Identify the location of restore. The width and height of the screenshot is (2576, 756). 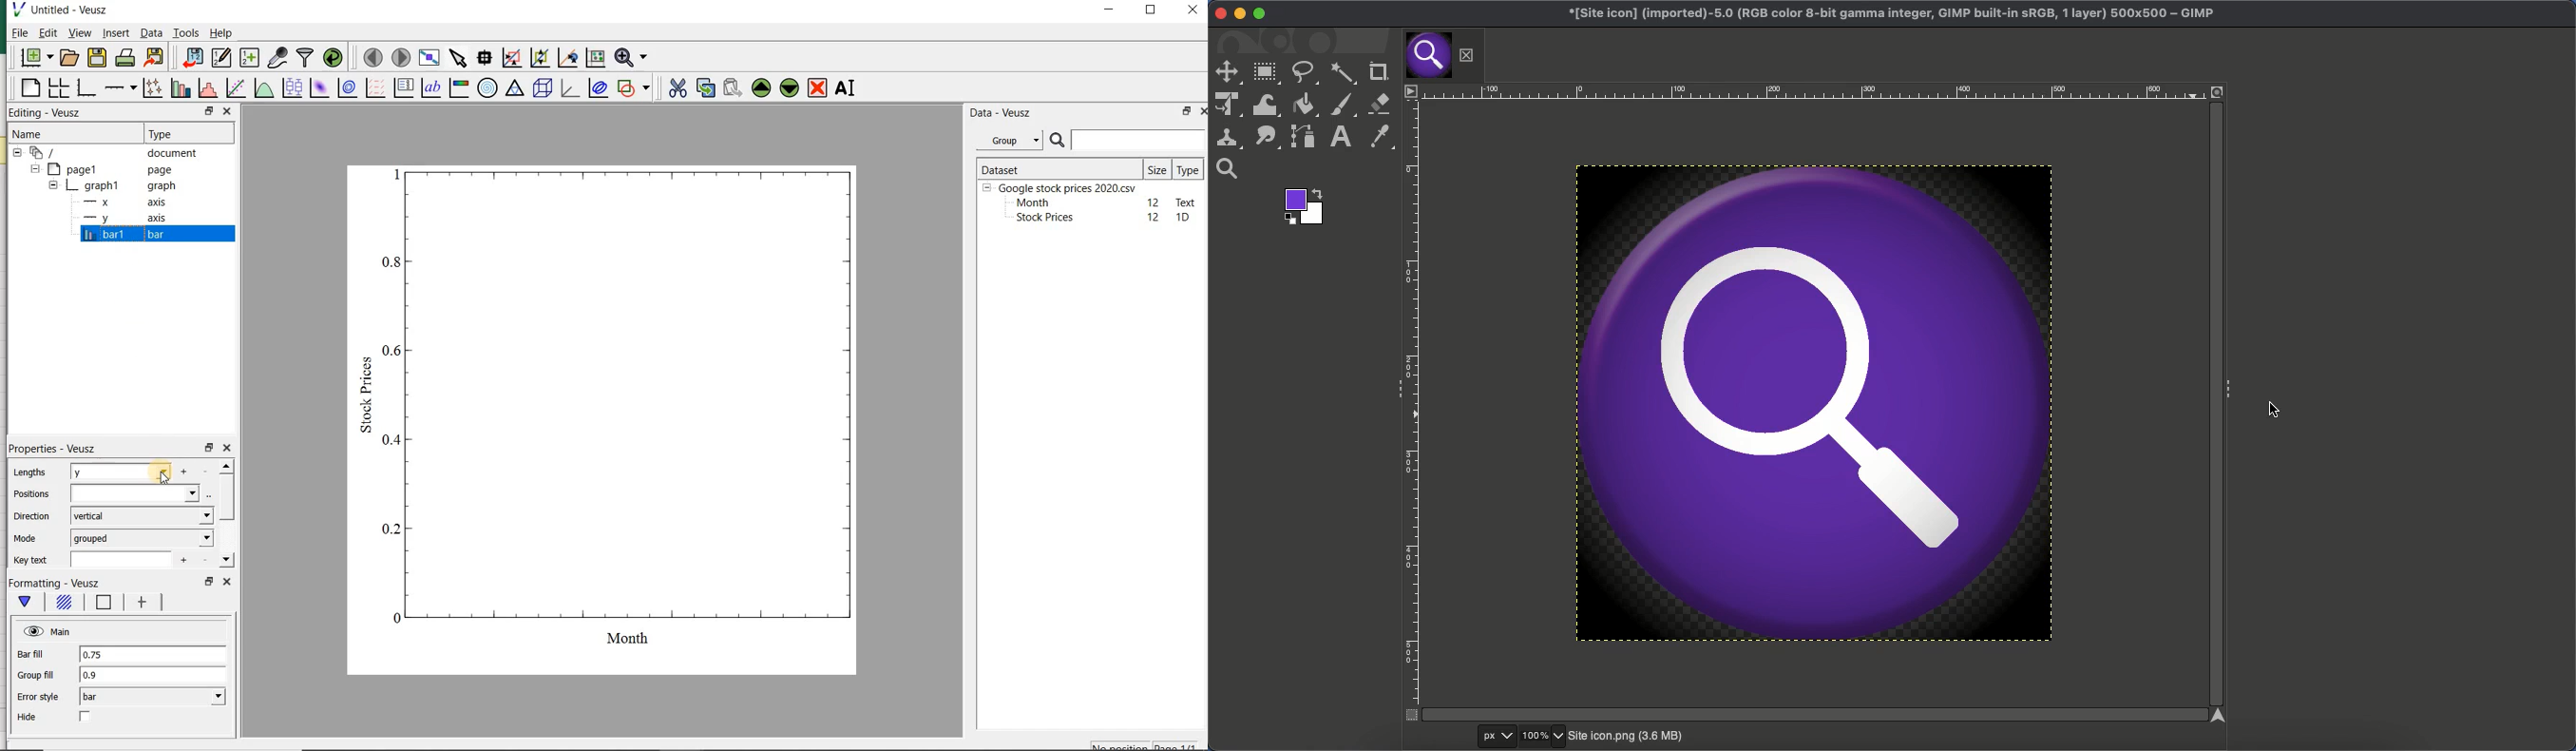
(208, 581).